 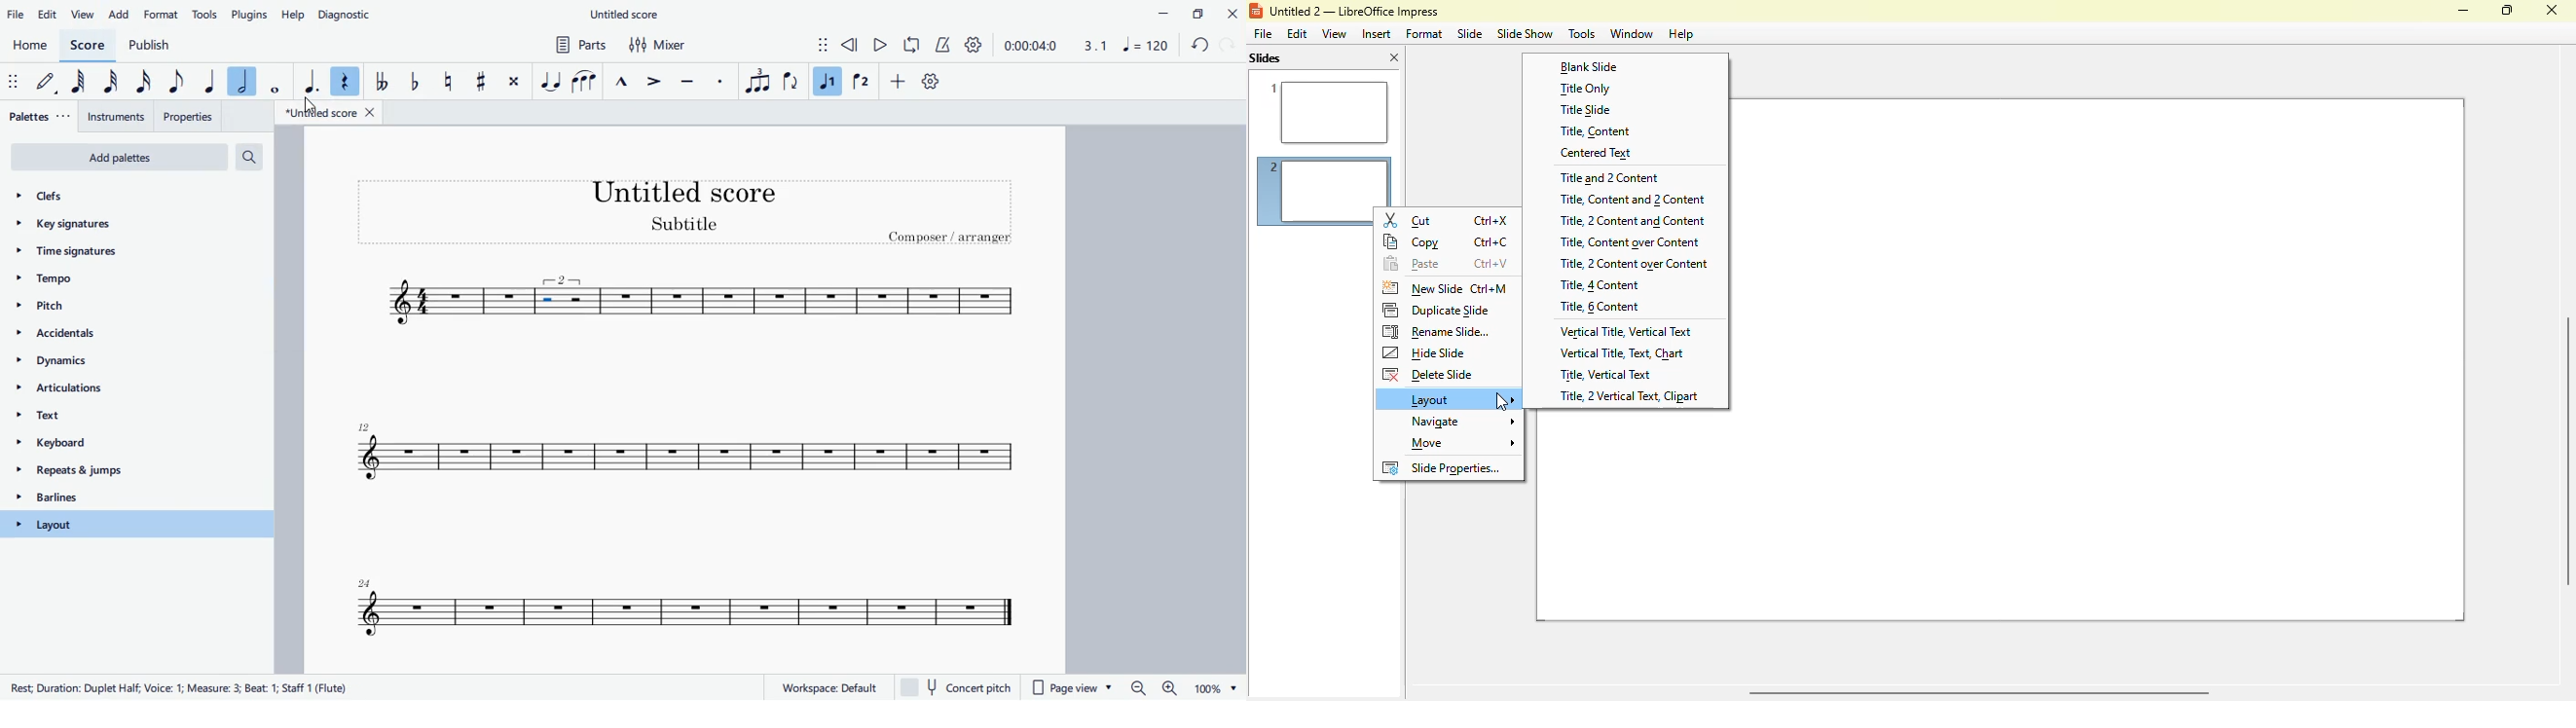 What do you see at coordinates (1437, 331) in the screenshot?
I see `rename slide` at bounding box center [1437, 331].